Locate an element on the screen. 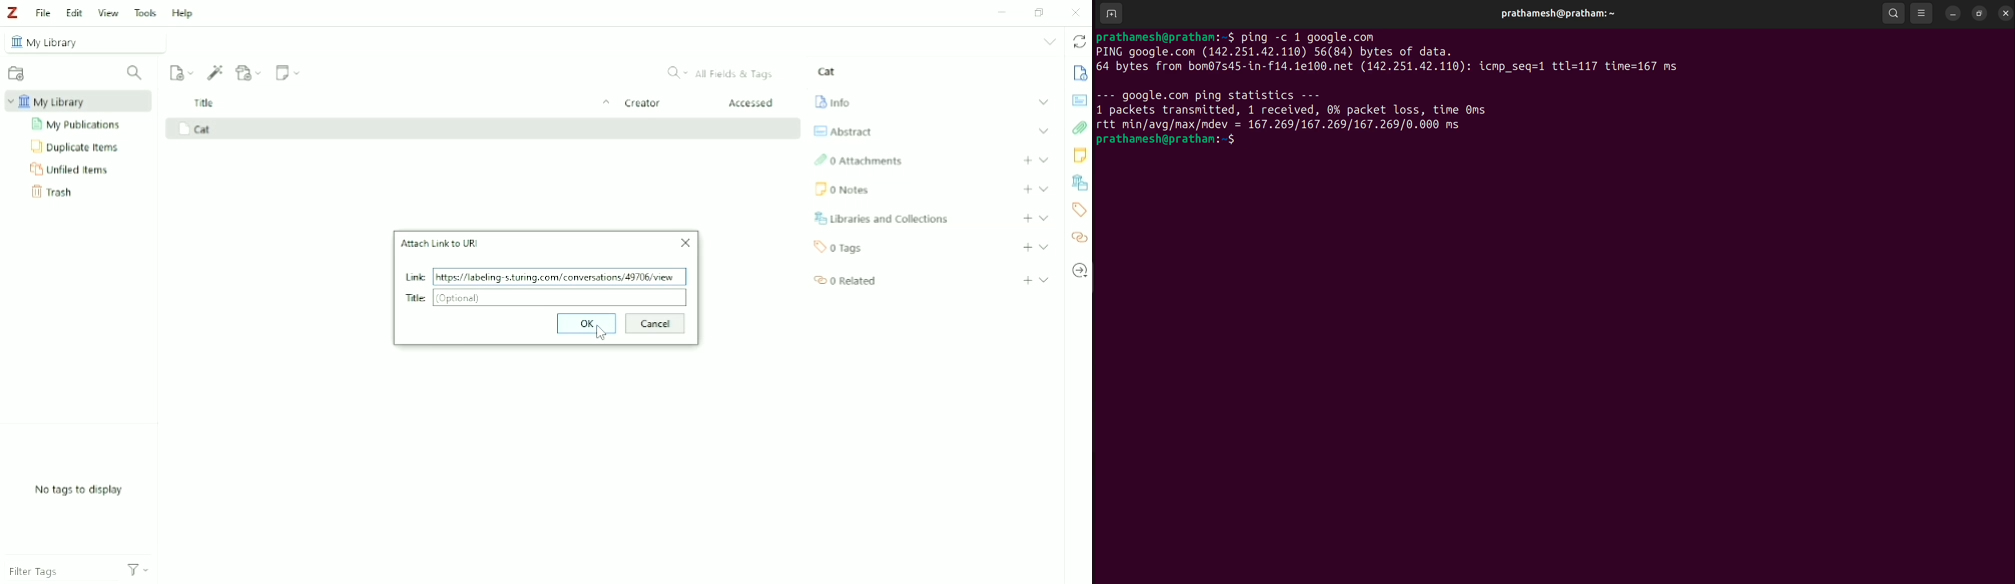  Attachments is located at coordinates (858, 161).